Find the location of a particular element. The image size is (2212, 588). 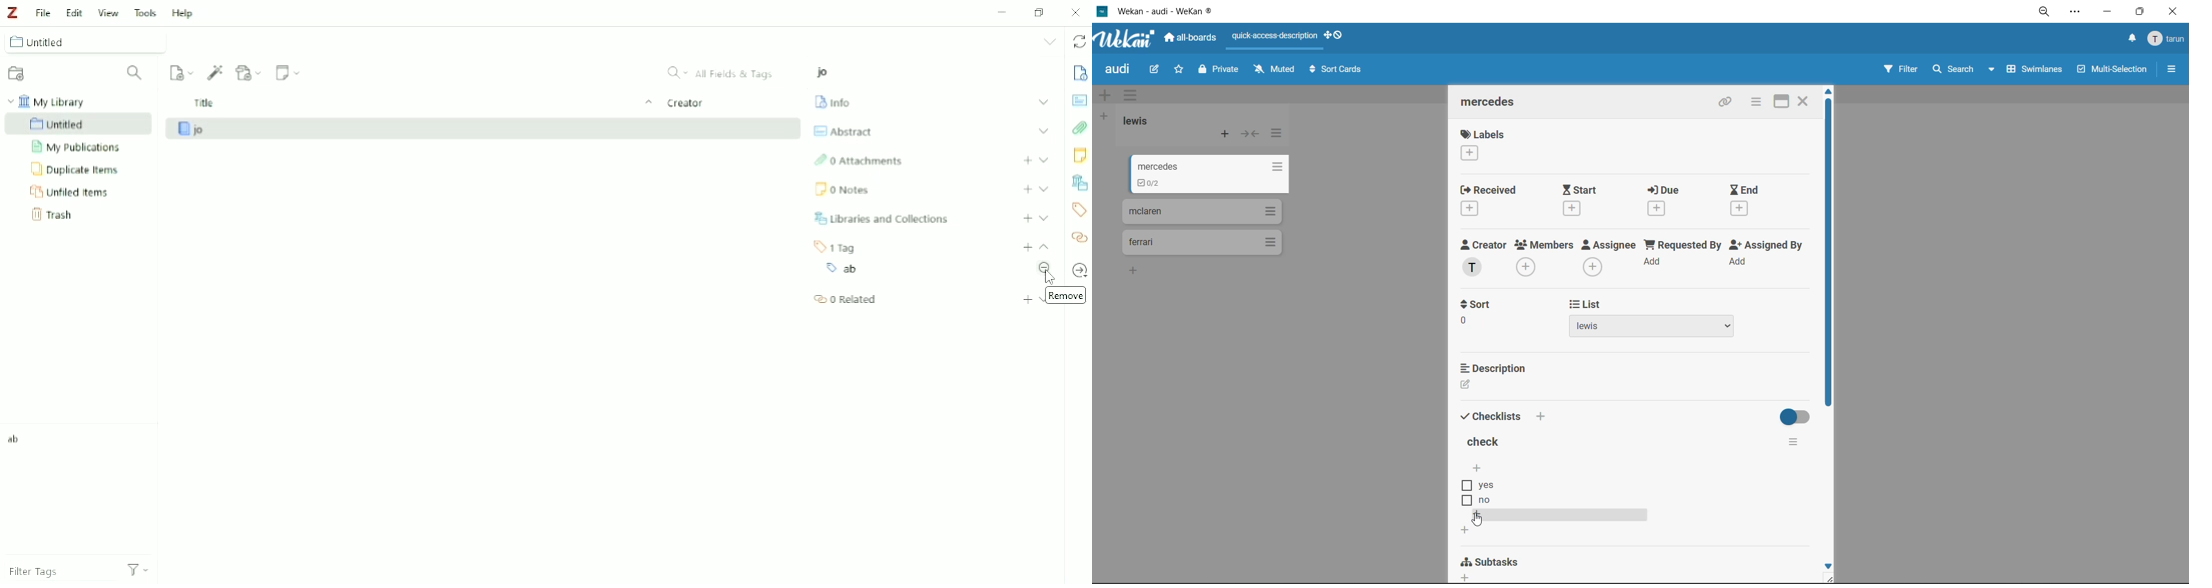

cursor on remove is located at coordinates (1051, 278).